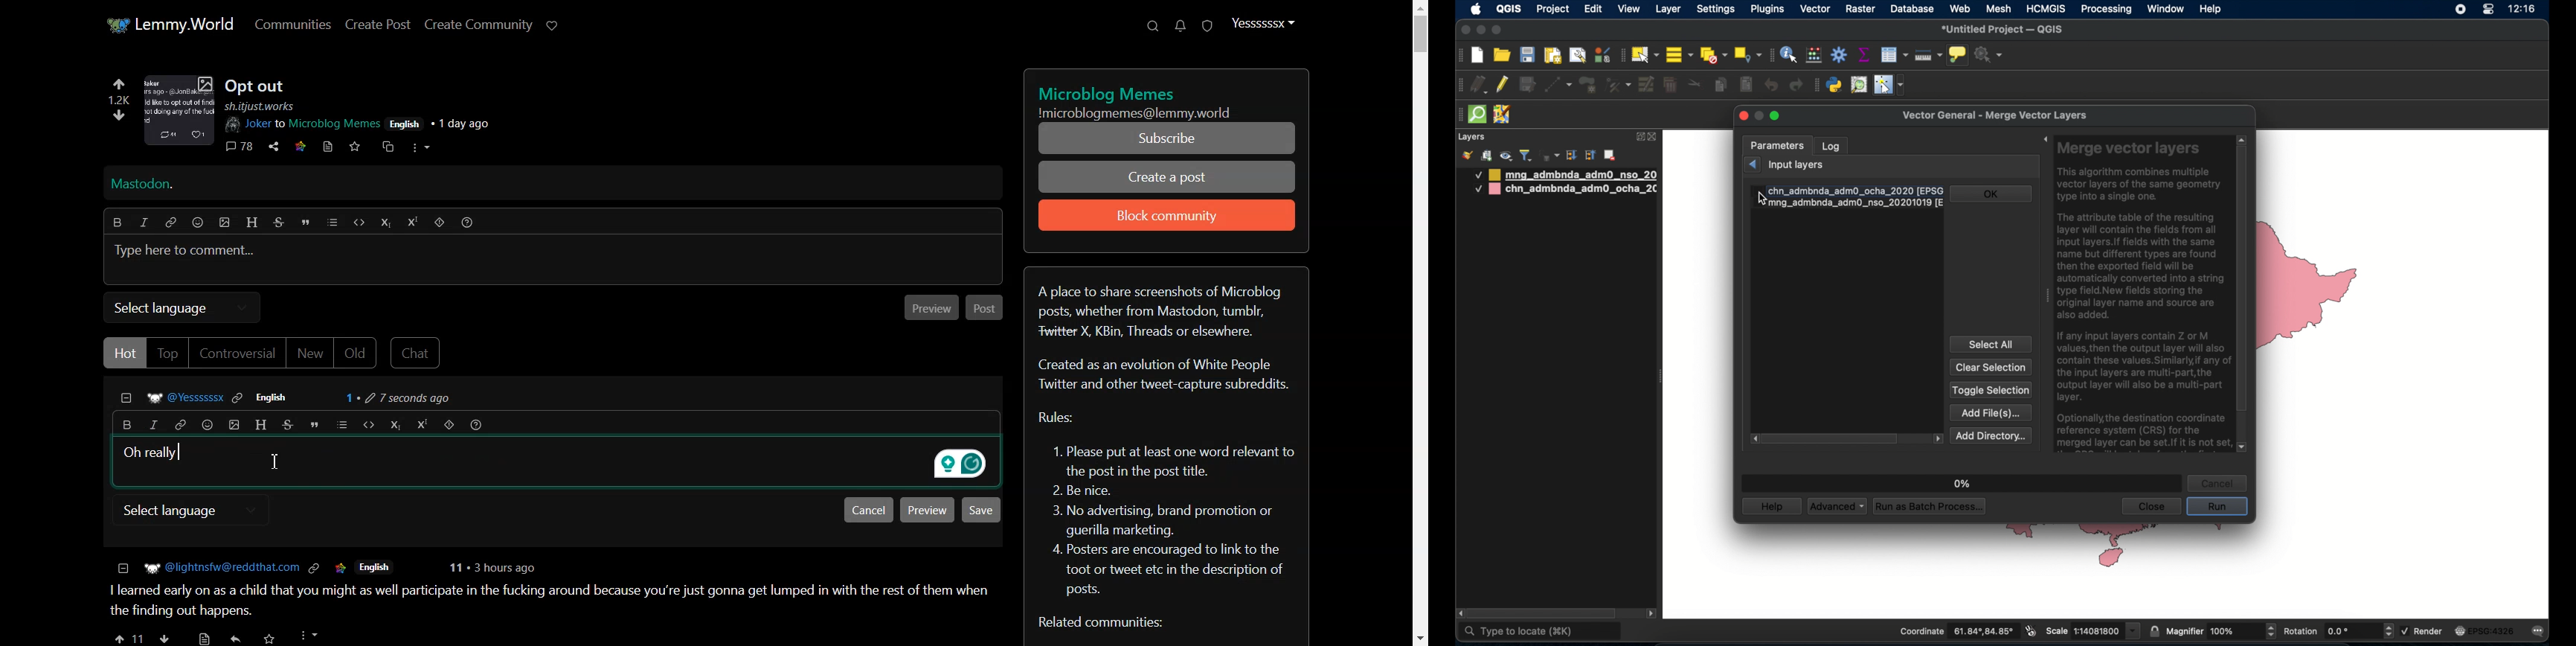  Describe the element at coordinates (2046, 8) in the screenshot. I see `HCMGIS` at that location.